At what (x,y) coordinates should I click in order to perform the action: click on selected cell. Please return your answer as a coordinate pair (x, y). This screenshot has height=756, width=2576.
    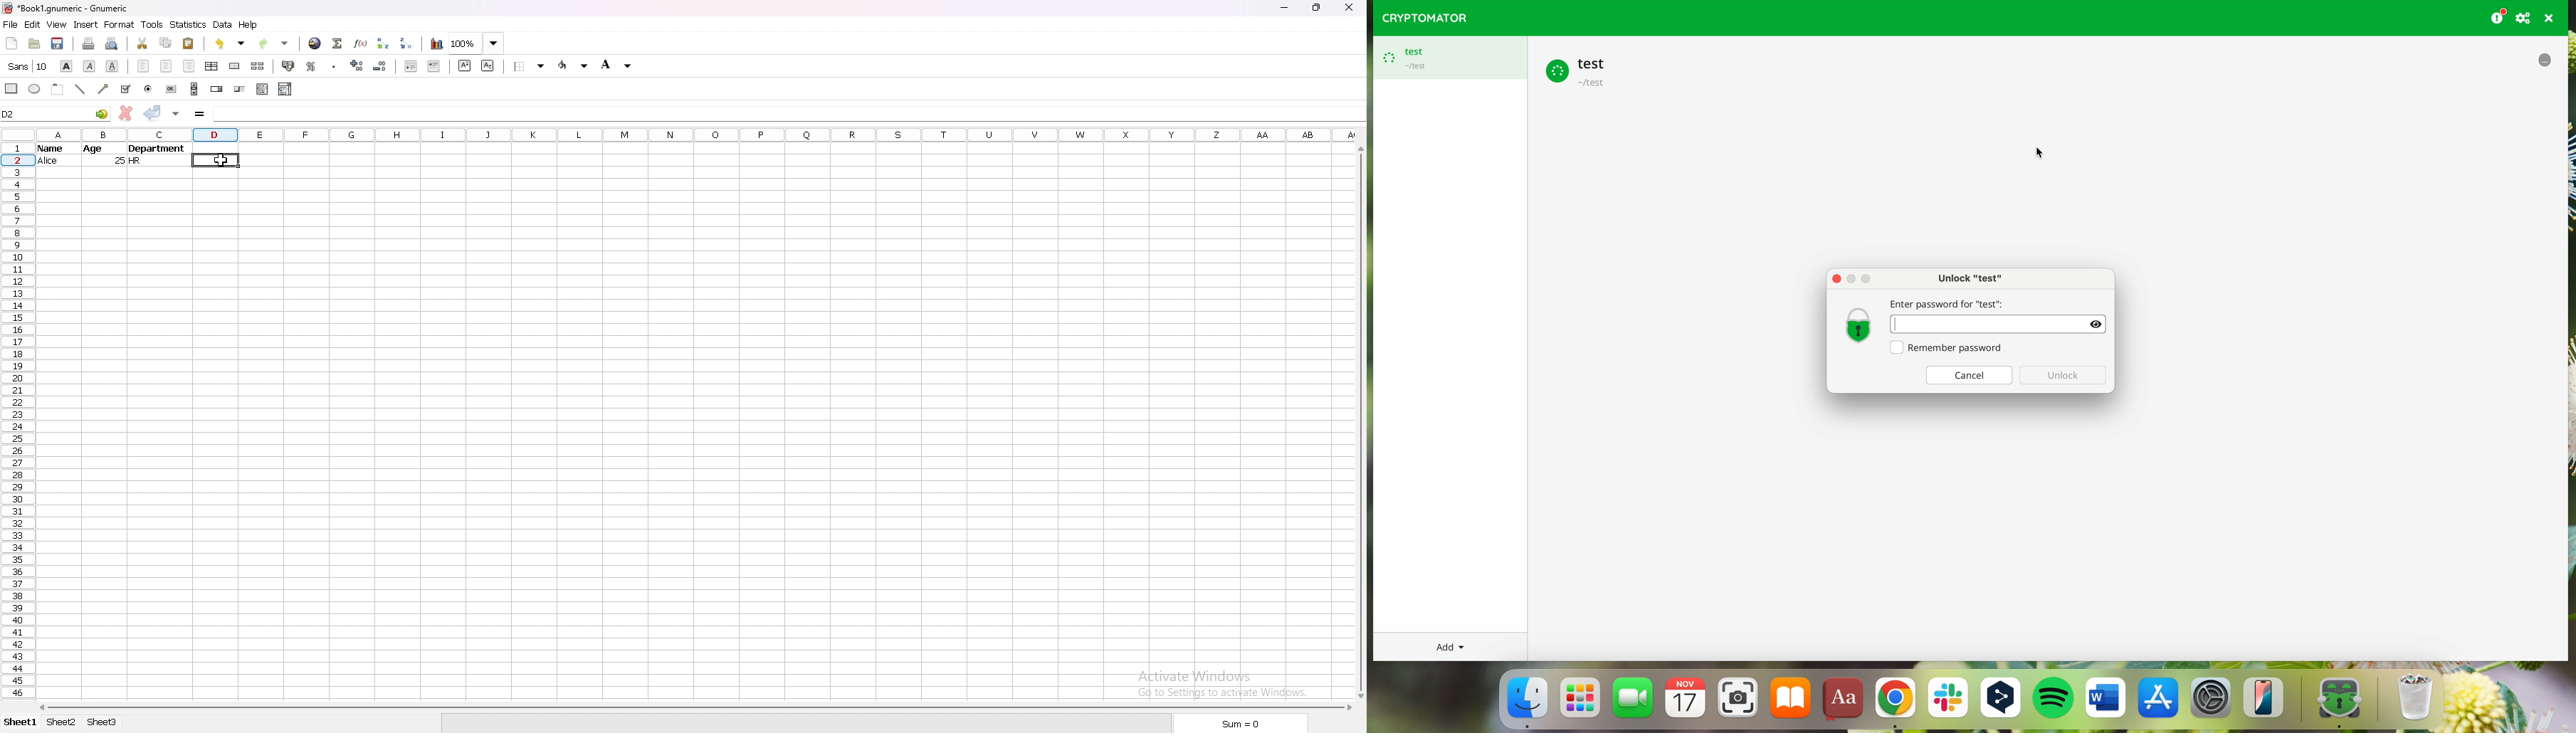
    Looking at the image, I should click on (218, 161).